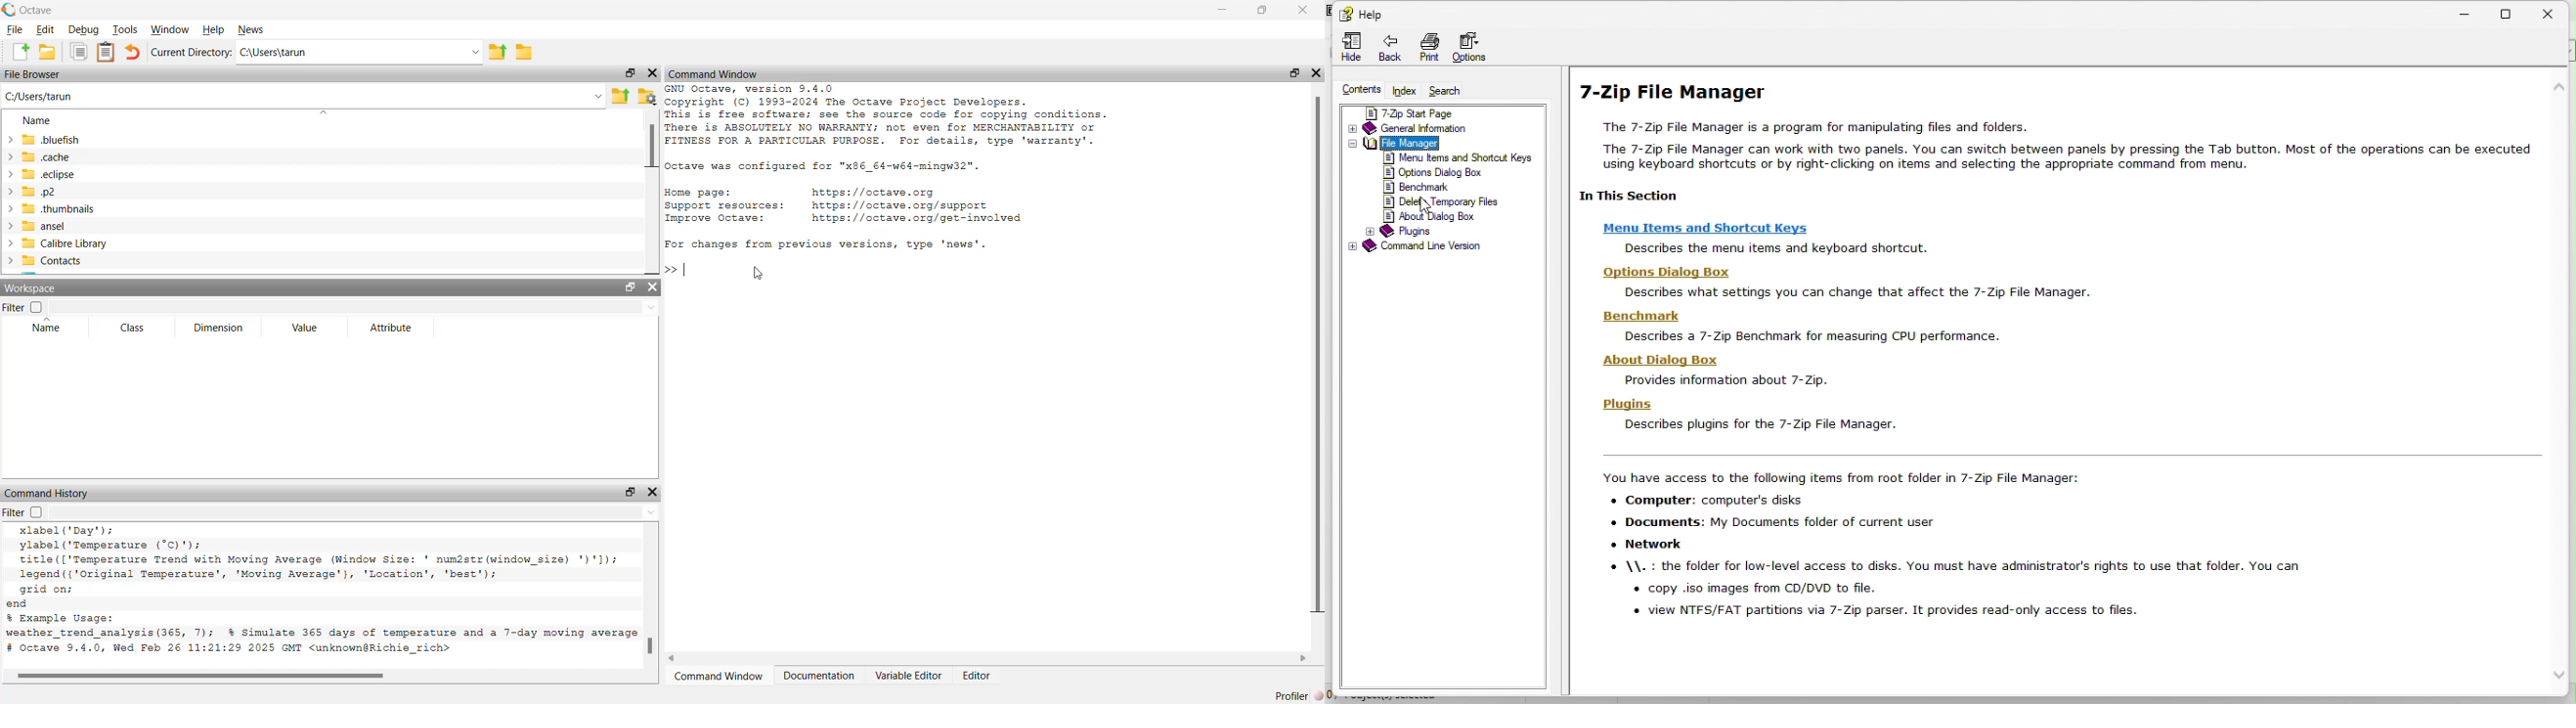 The image size is (2576, 728). I want to click on File, so click(14, 30).